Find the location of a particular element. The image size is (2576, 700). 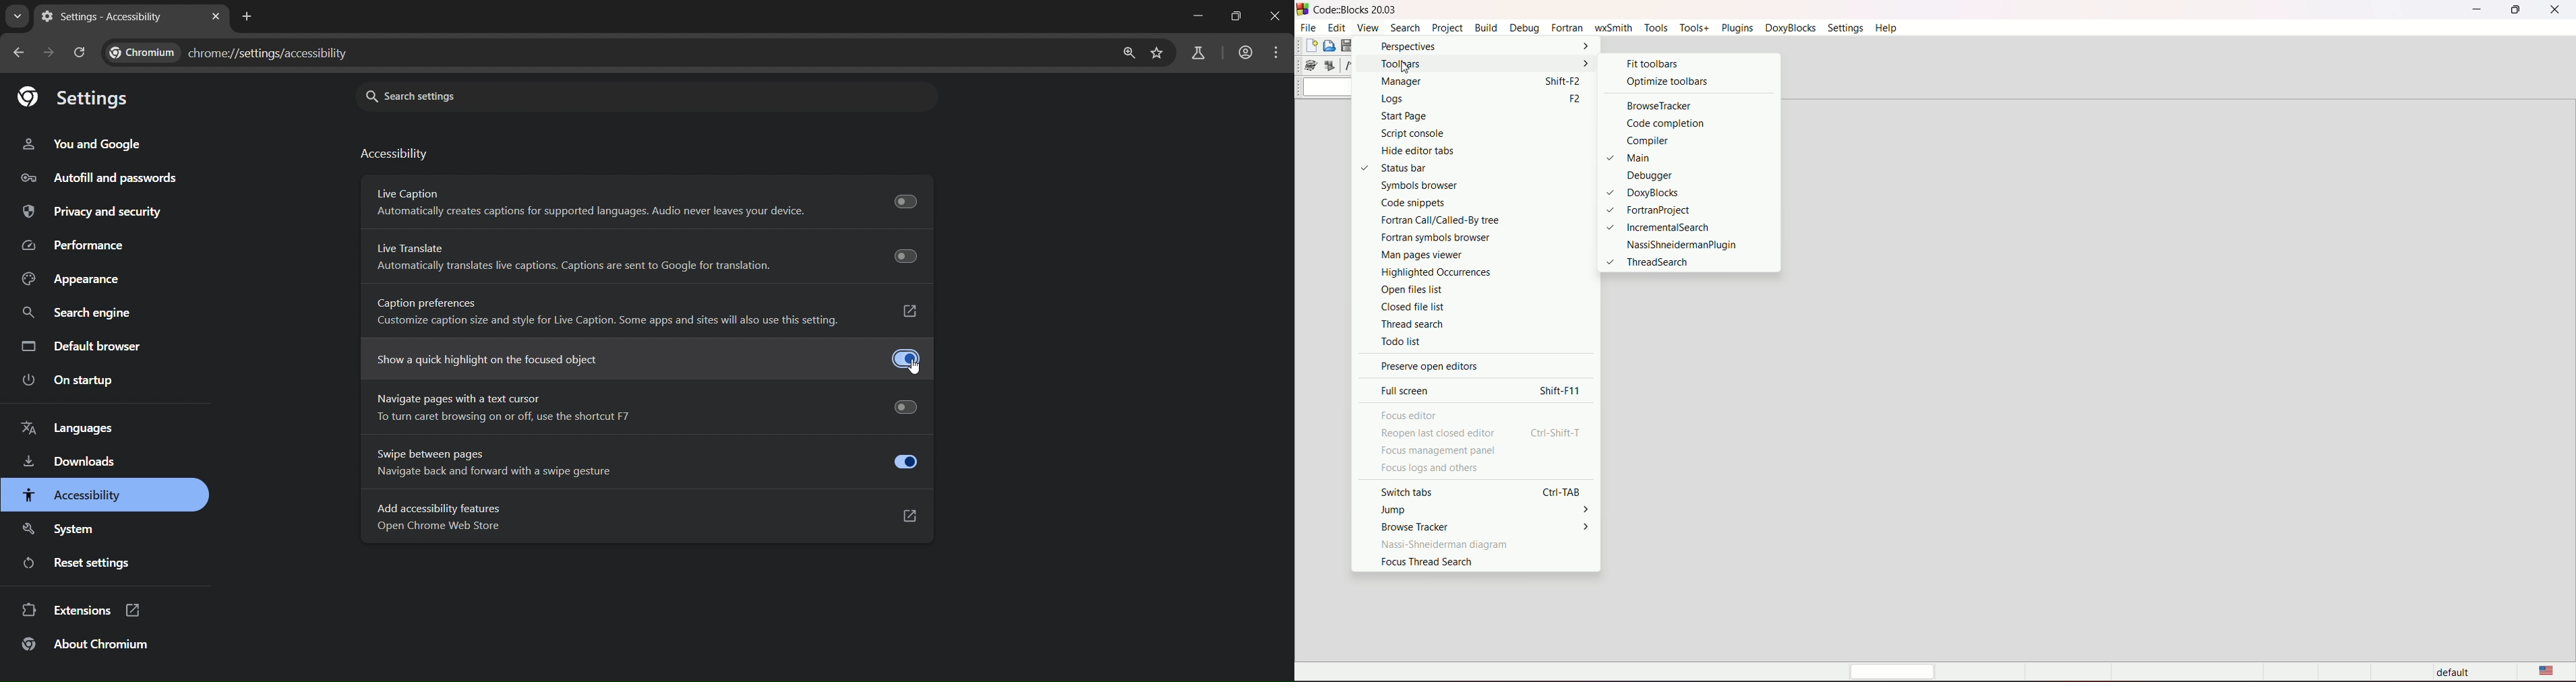

settings is located at coordinates (78, 99).